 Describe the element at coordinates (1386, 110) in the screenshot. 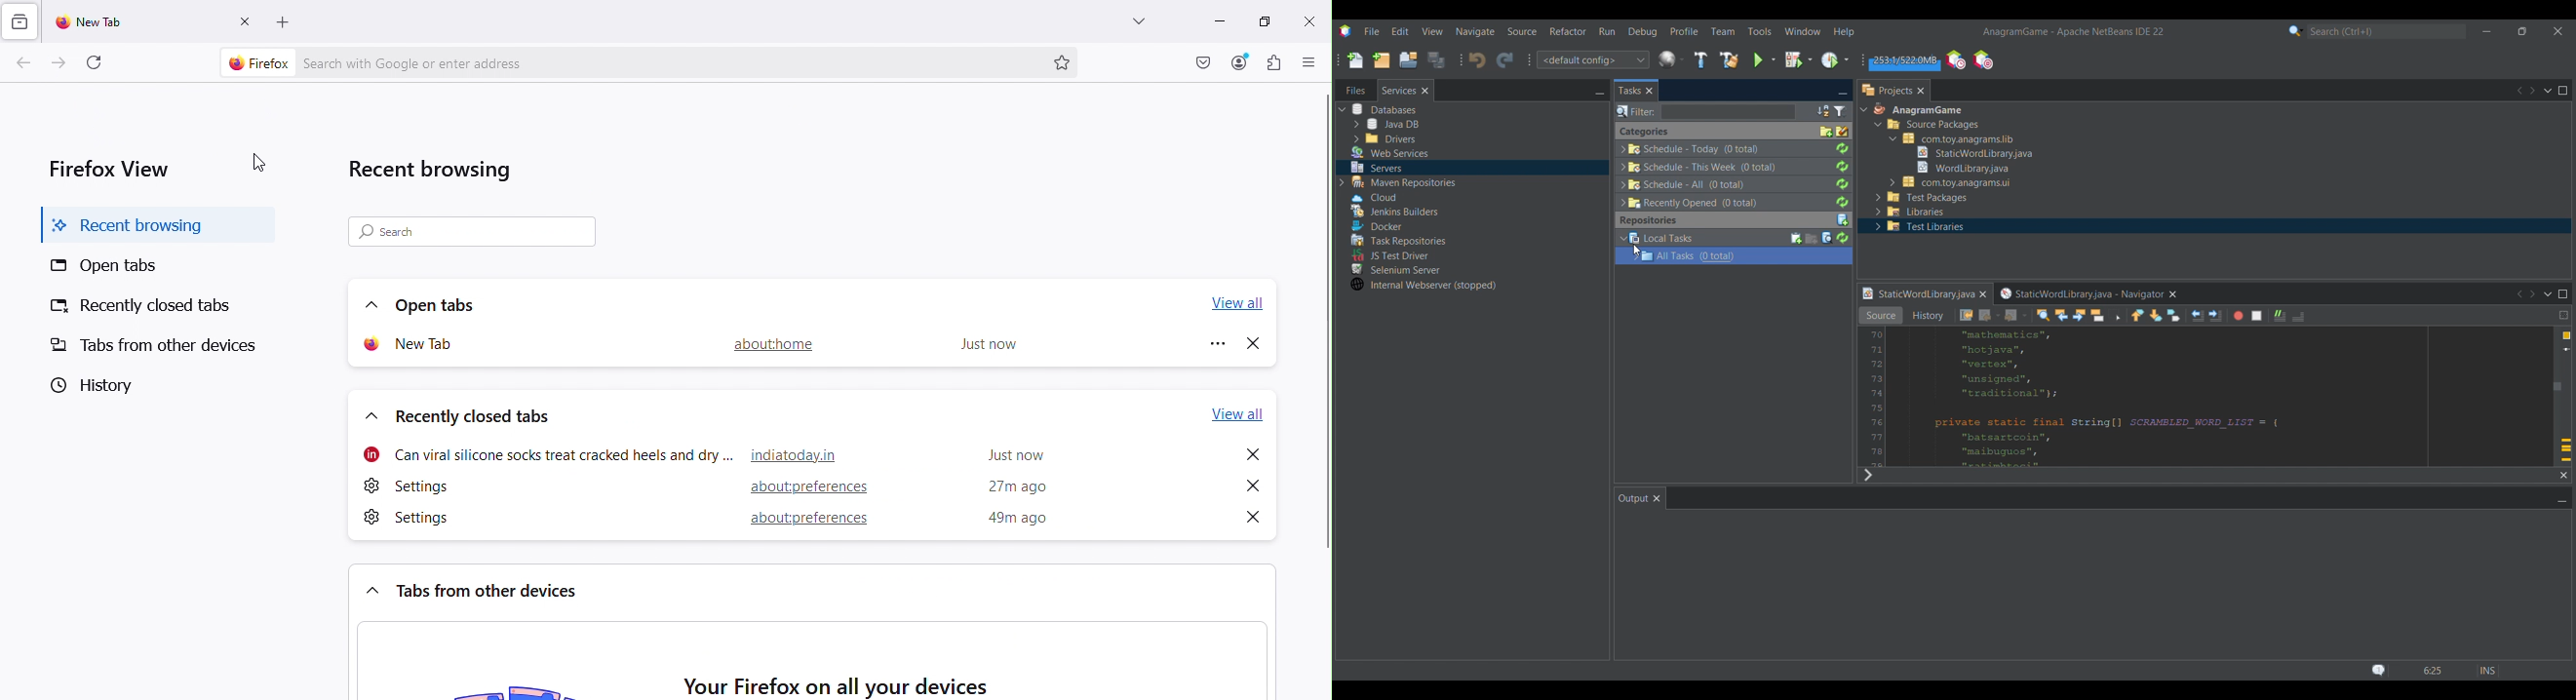

I see `` at that location.